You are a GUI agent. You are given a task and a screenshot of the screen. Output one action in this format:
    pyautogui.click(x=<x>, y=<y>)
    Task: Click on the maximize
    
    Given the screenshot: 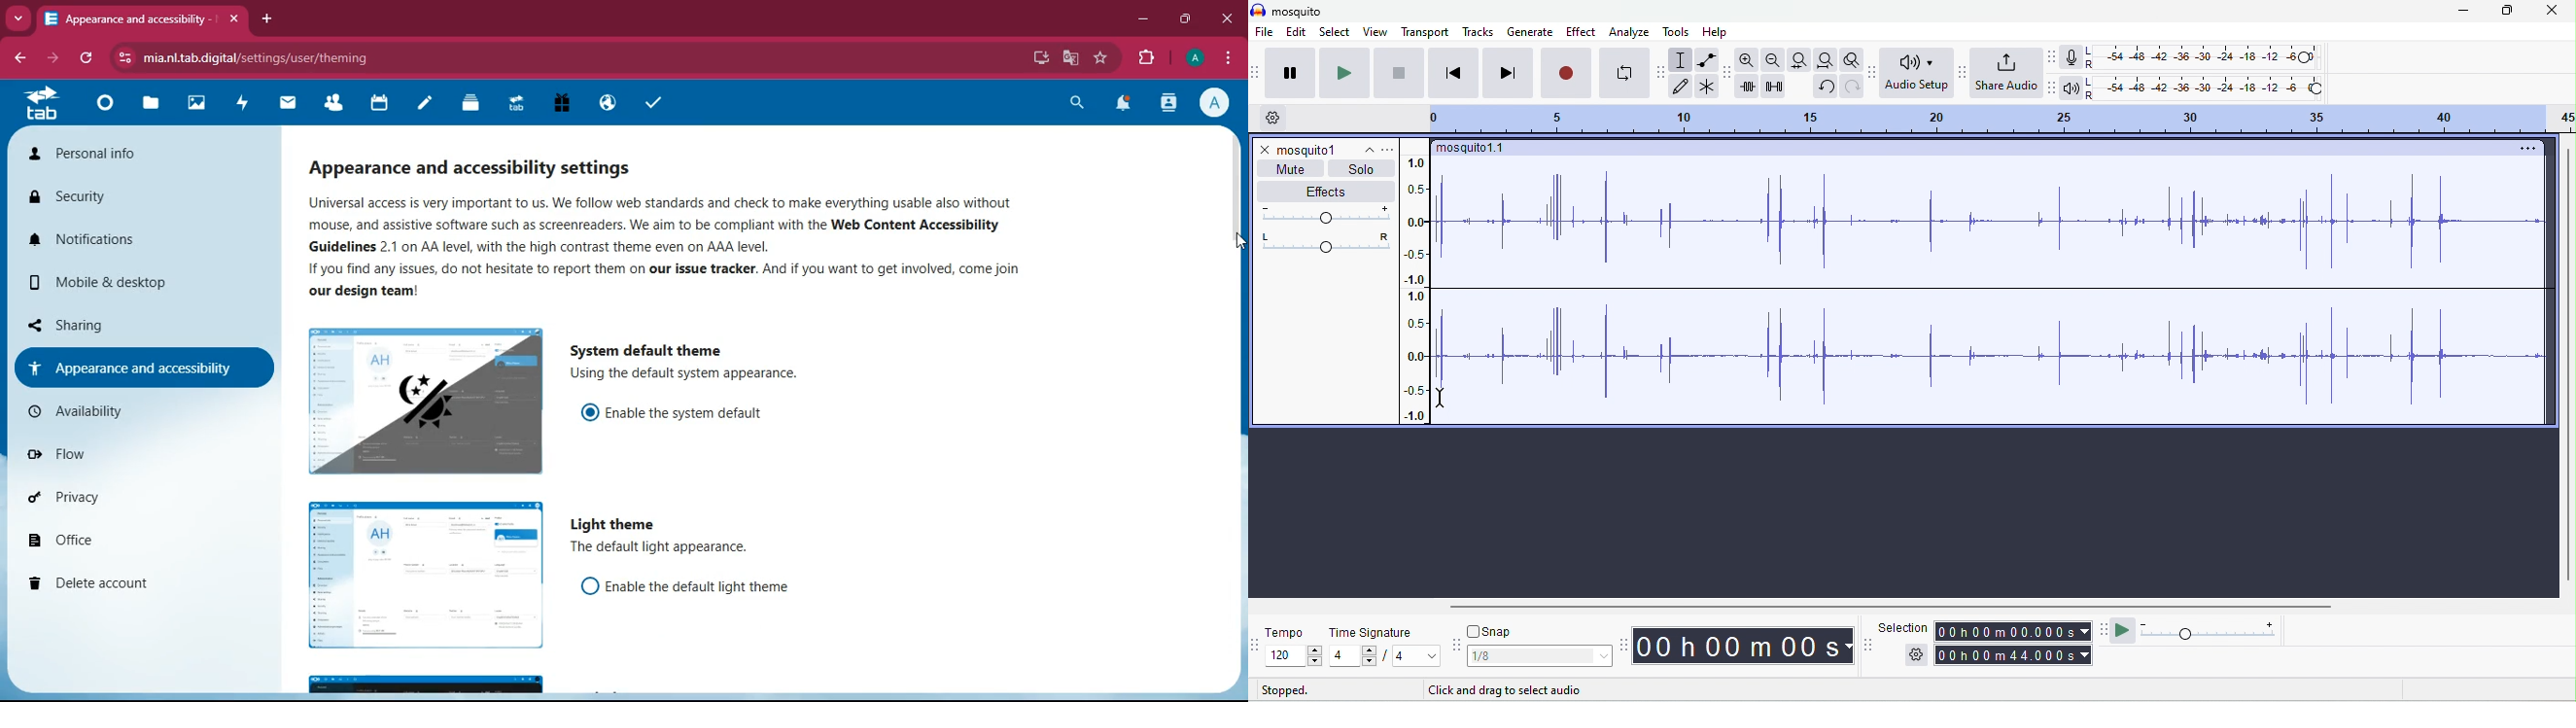 What is the action you would take?
    pyautogui.click(x=2506, y=11)
    